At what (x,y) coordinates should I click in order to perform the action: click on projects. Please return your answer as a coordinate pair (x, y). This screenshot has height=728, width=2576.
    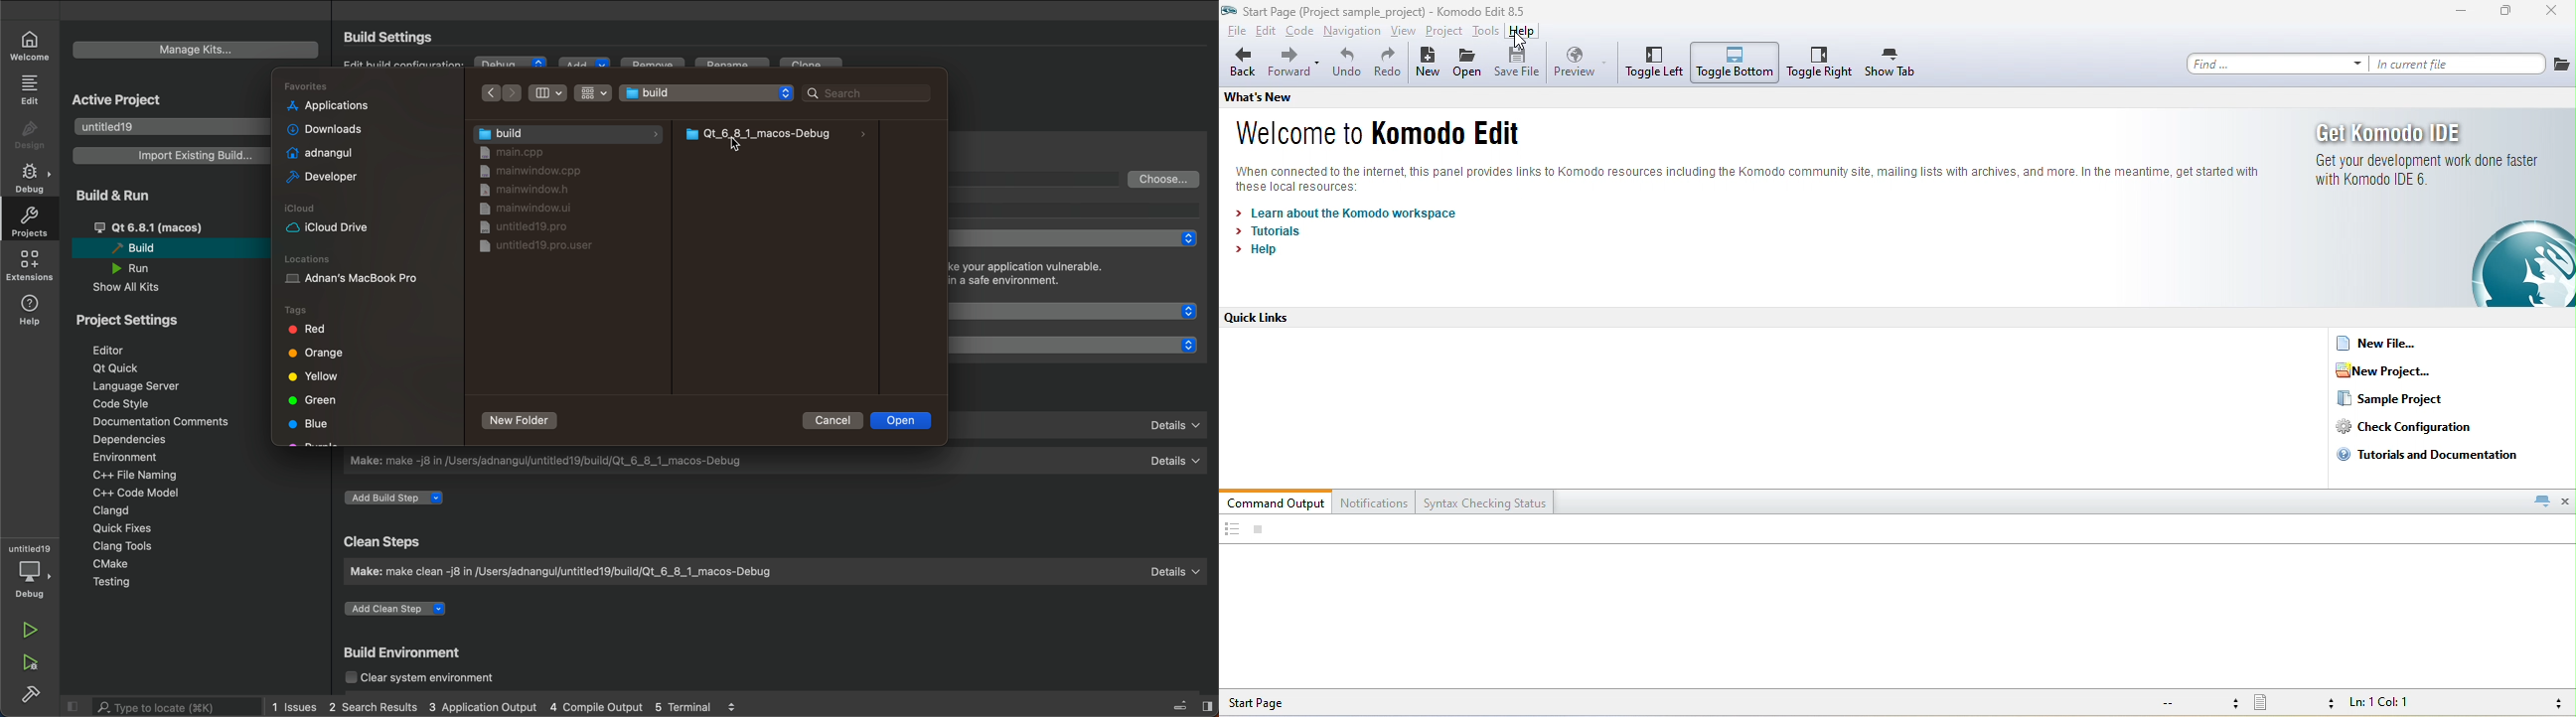
    Looking at the image, I should click on (28, 222).